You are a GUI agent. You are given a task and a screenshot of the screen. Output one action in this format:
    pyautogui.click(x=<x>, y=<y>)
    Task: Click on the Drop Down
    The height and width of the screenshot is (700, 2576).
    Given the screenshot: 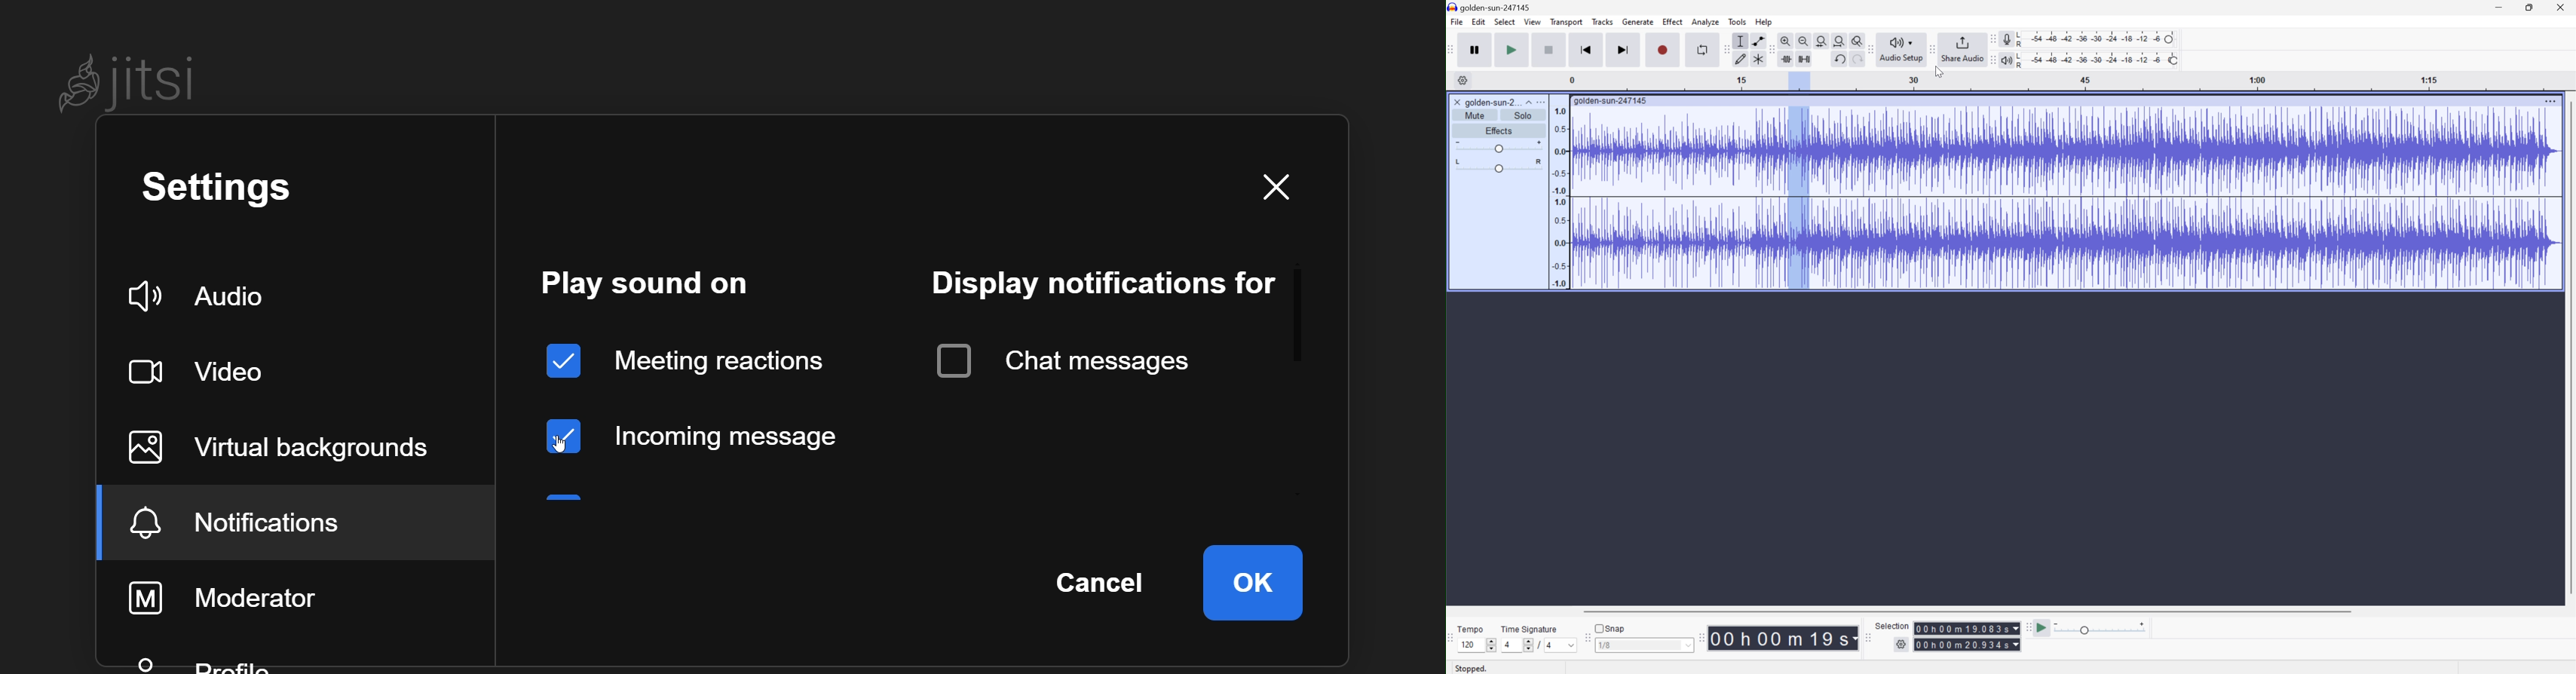 What is the action you would take?
    pyautogui.click(x=1568, y=645)
    